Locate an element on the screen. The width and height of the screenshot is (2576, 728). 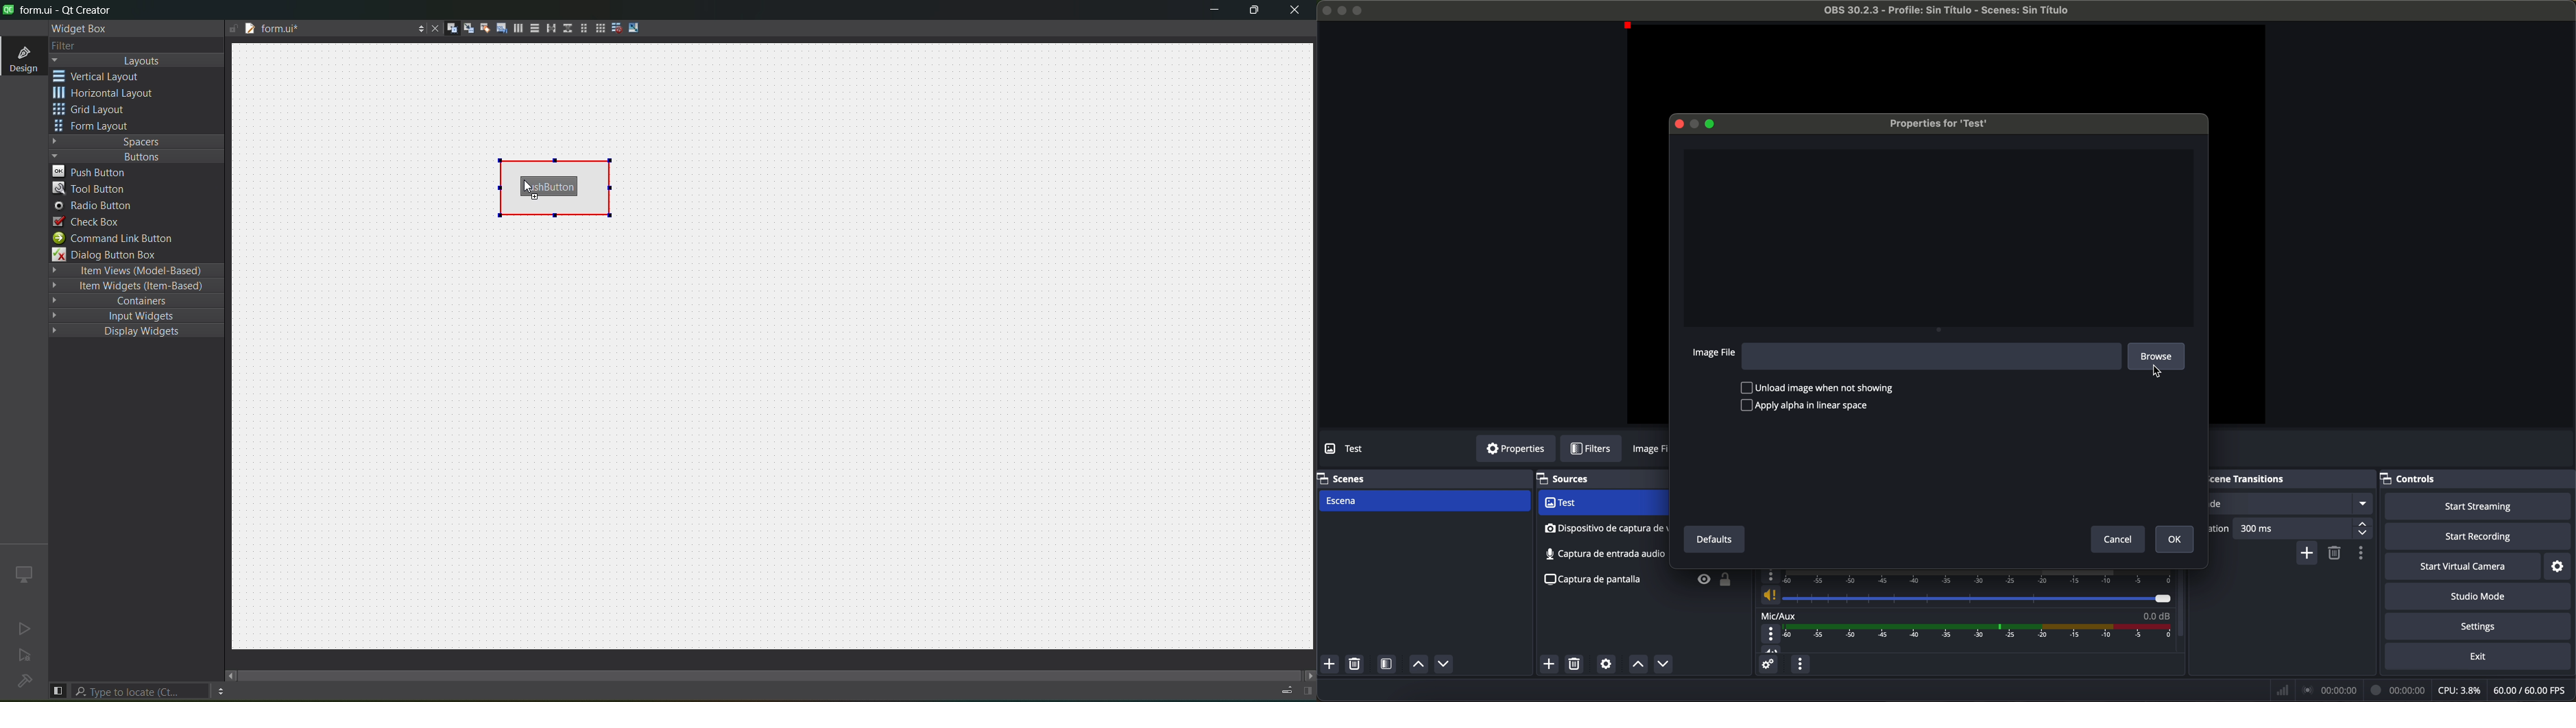
horizontal layoutt is located at coordinates (518, 30).